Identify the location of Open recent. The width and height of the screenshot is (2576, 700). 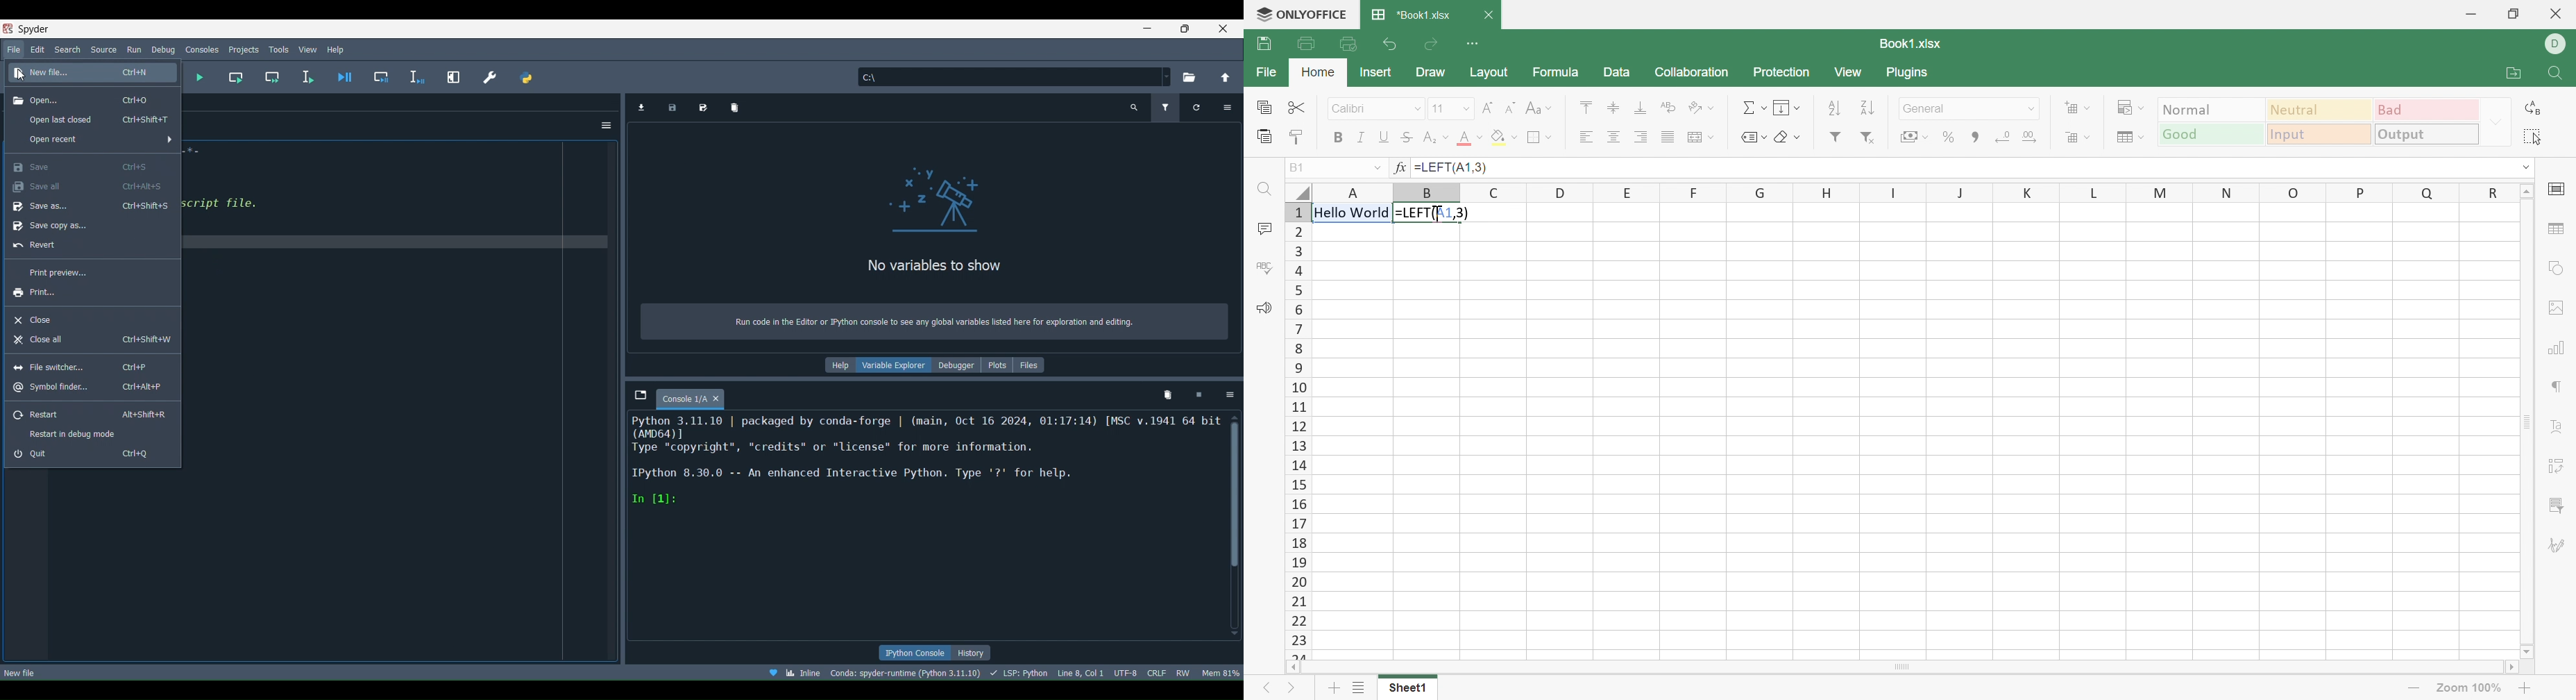
(58, 141).